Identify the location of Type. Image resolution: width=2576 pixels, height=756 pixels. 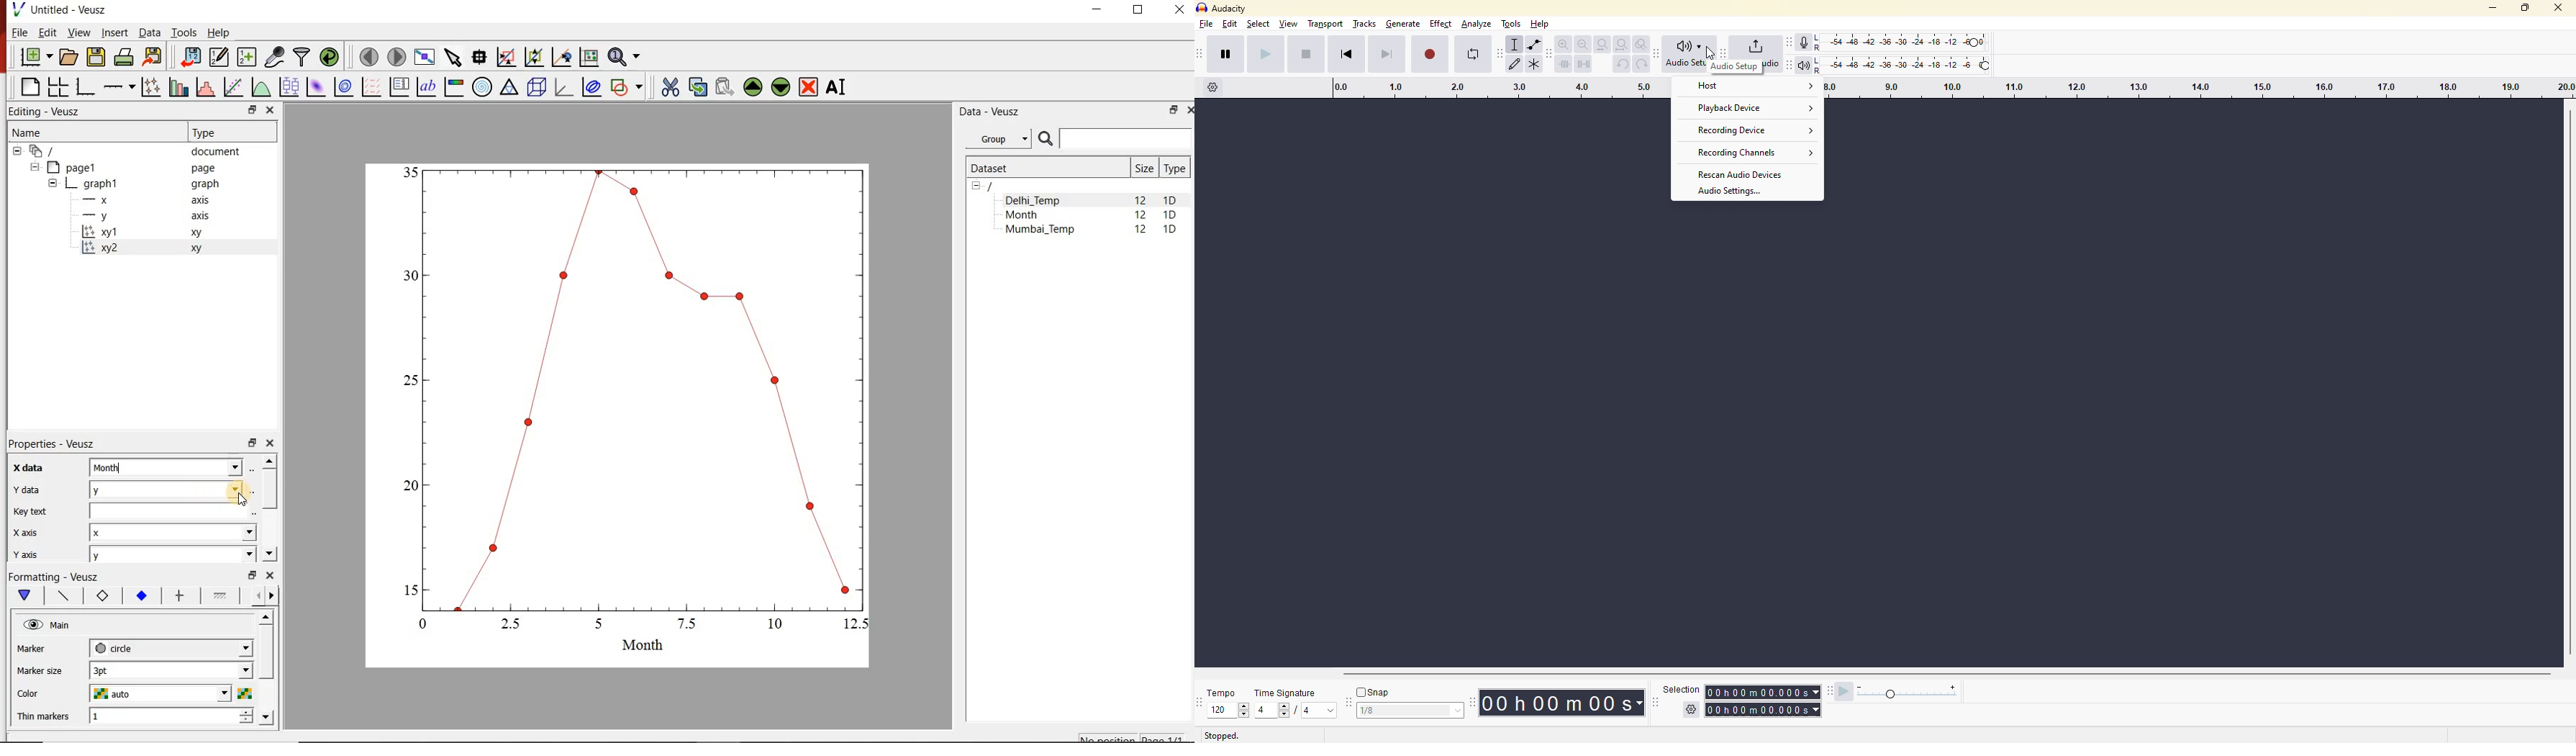
(210, 132).